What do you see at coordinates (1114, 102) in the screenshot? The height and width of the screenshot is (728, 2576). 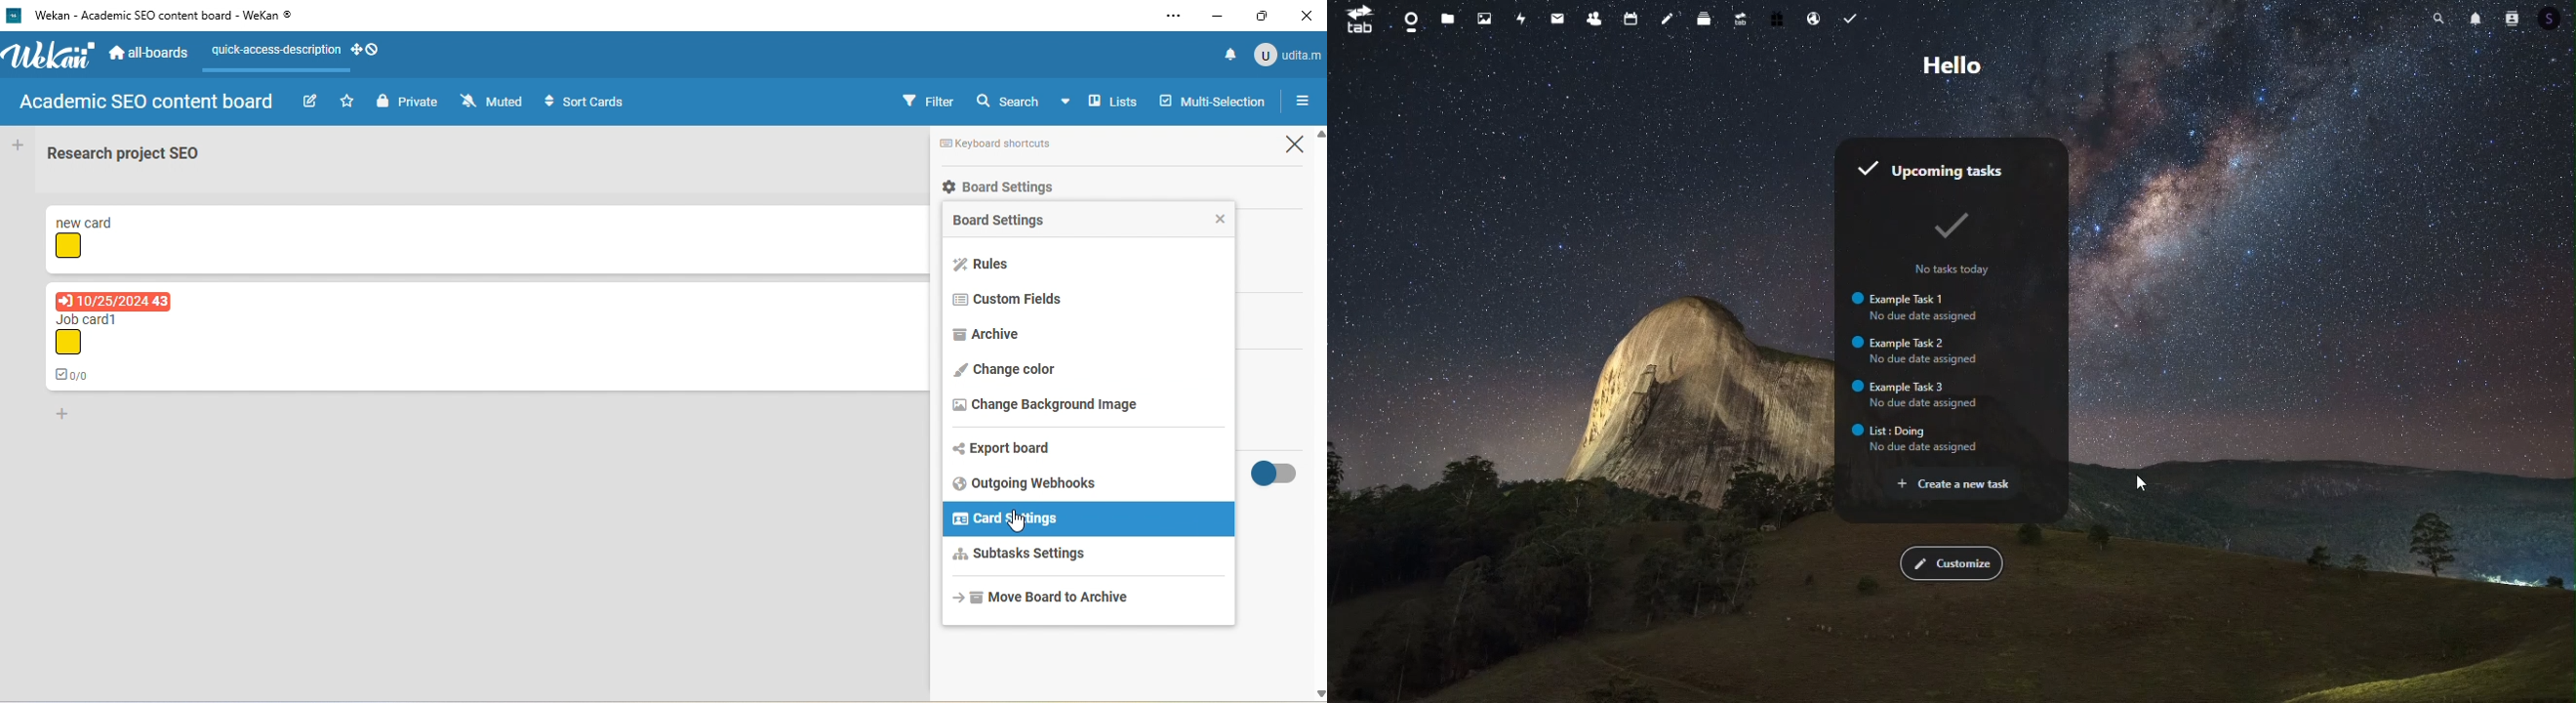 I see `lists` at bounding box center [1114, 102].